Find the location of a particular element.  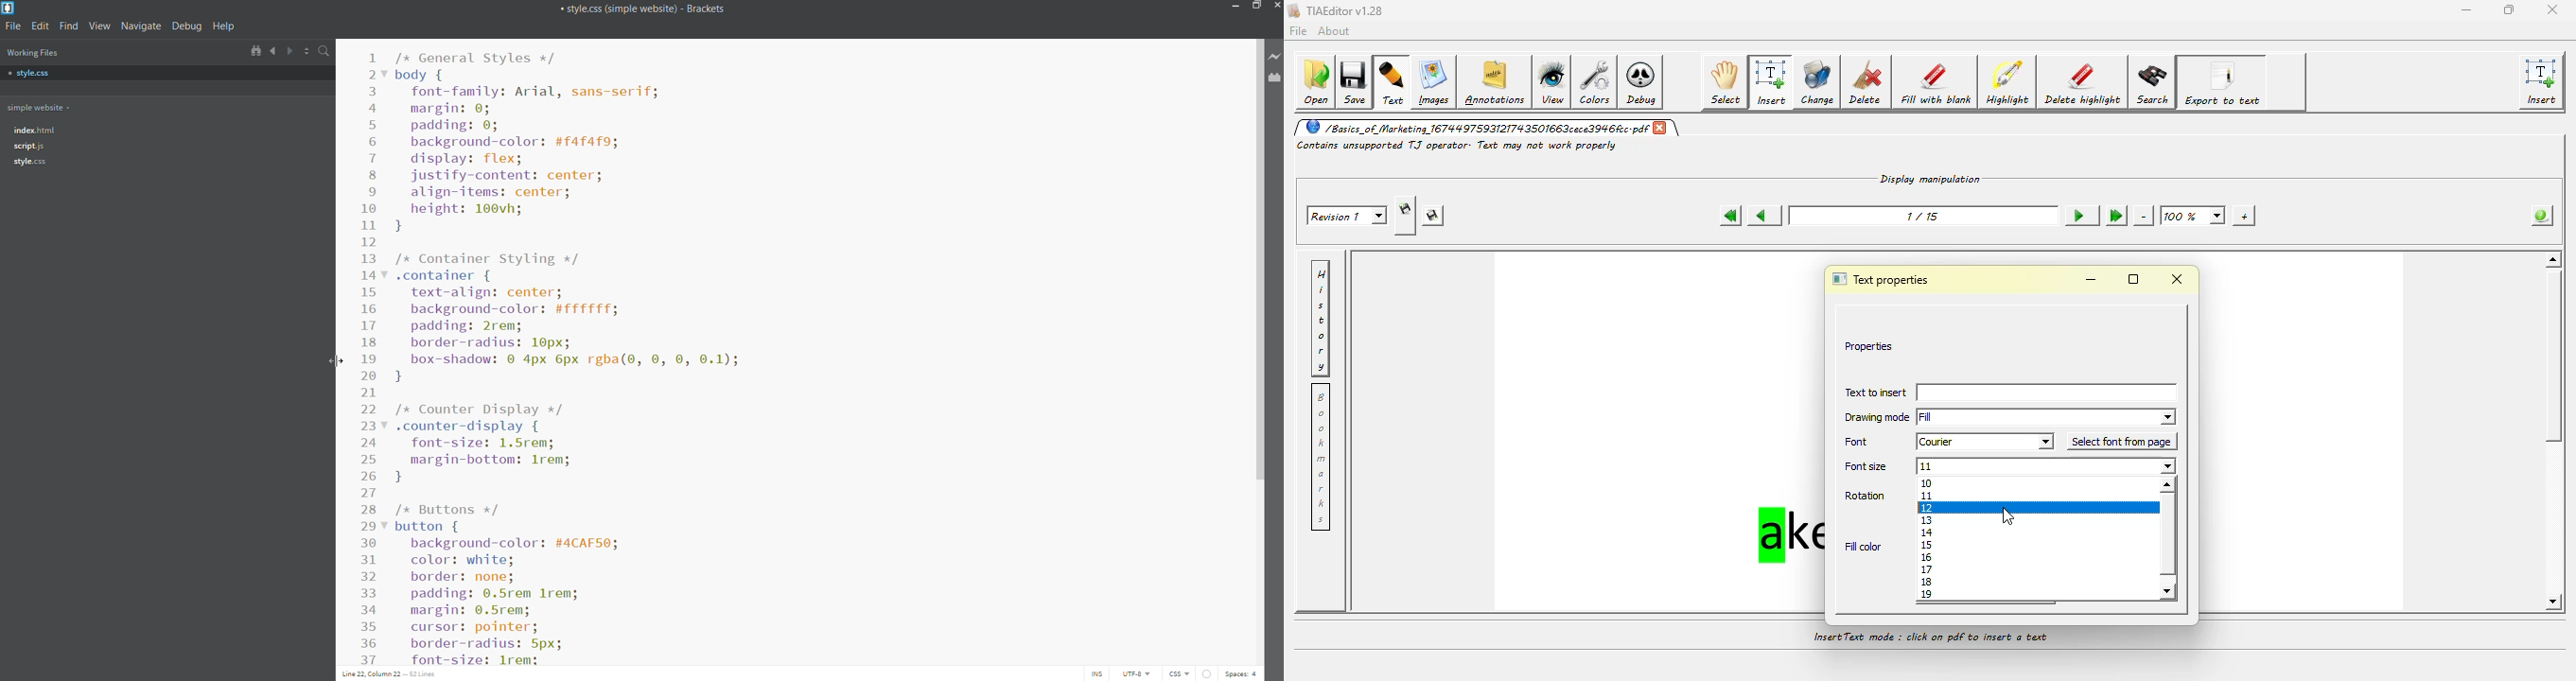

navigate backwards is located at coordinates (274, 50).